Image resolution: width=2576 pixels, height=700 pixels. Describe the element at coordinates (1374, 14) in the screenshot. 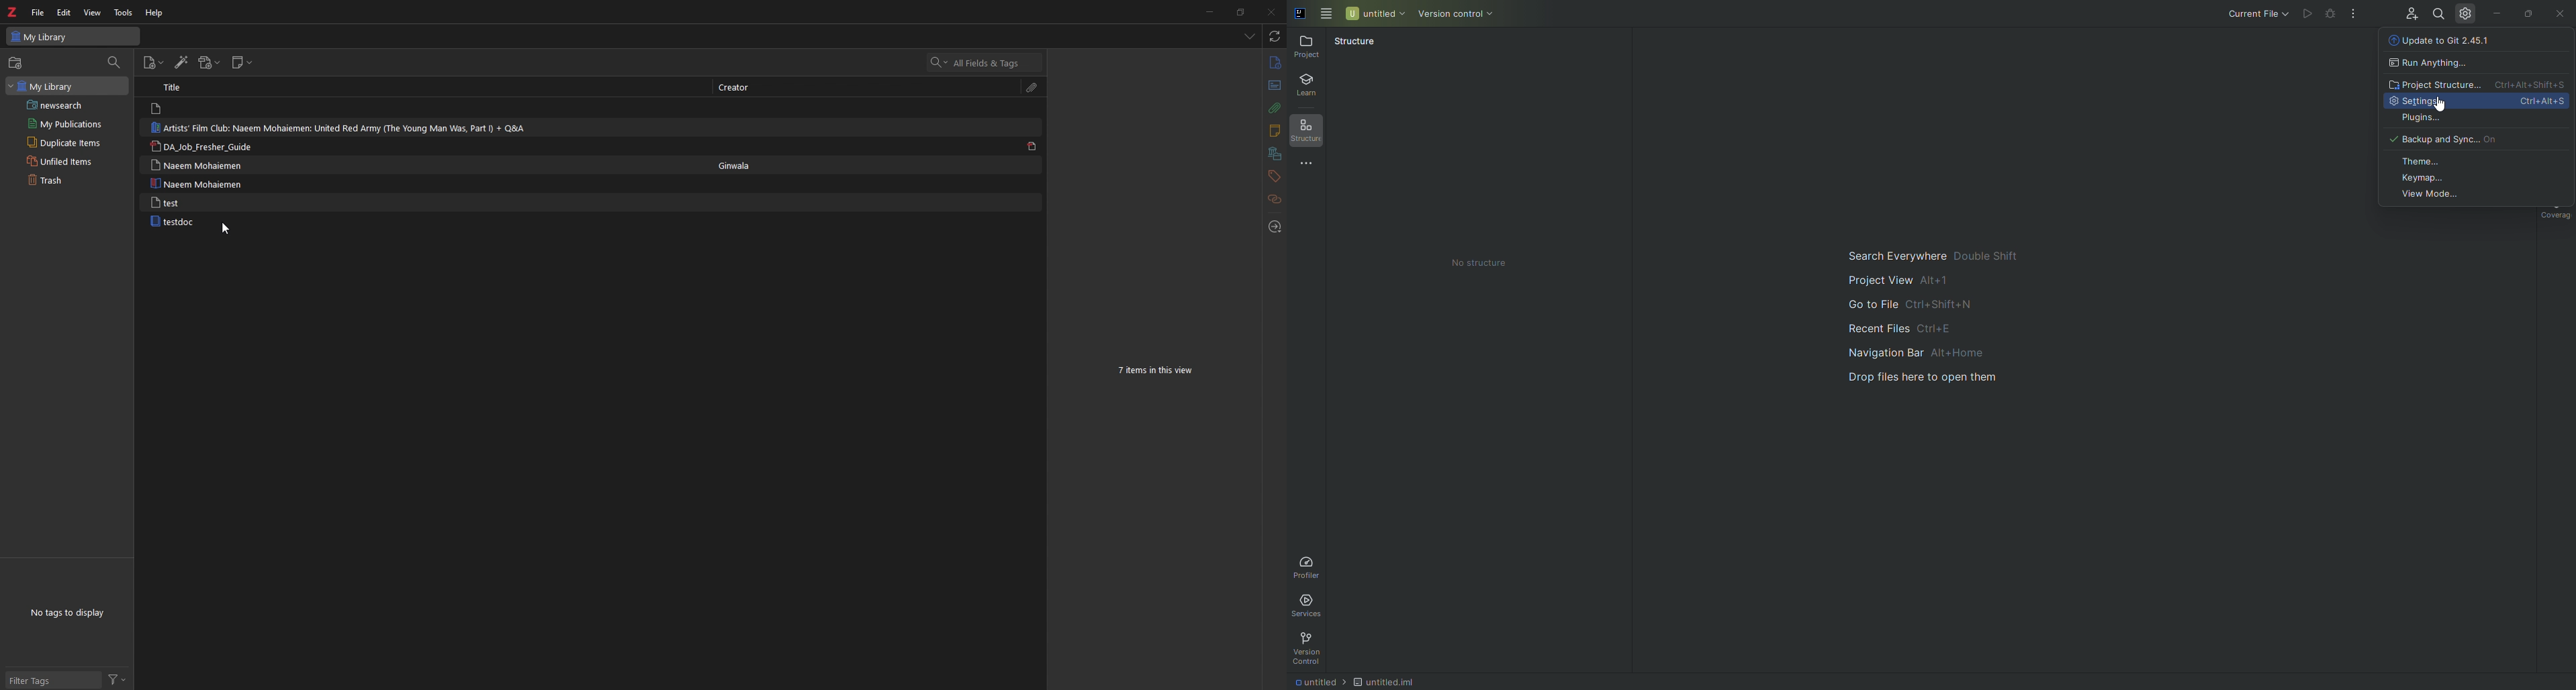

I see `Untitled` at that location.